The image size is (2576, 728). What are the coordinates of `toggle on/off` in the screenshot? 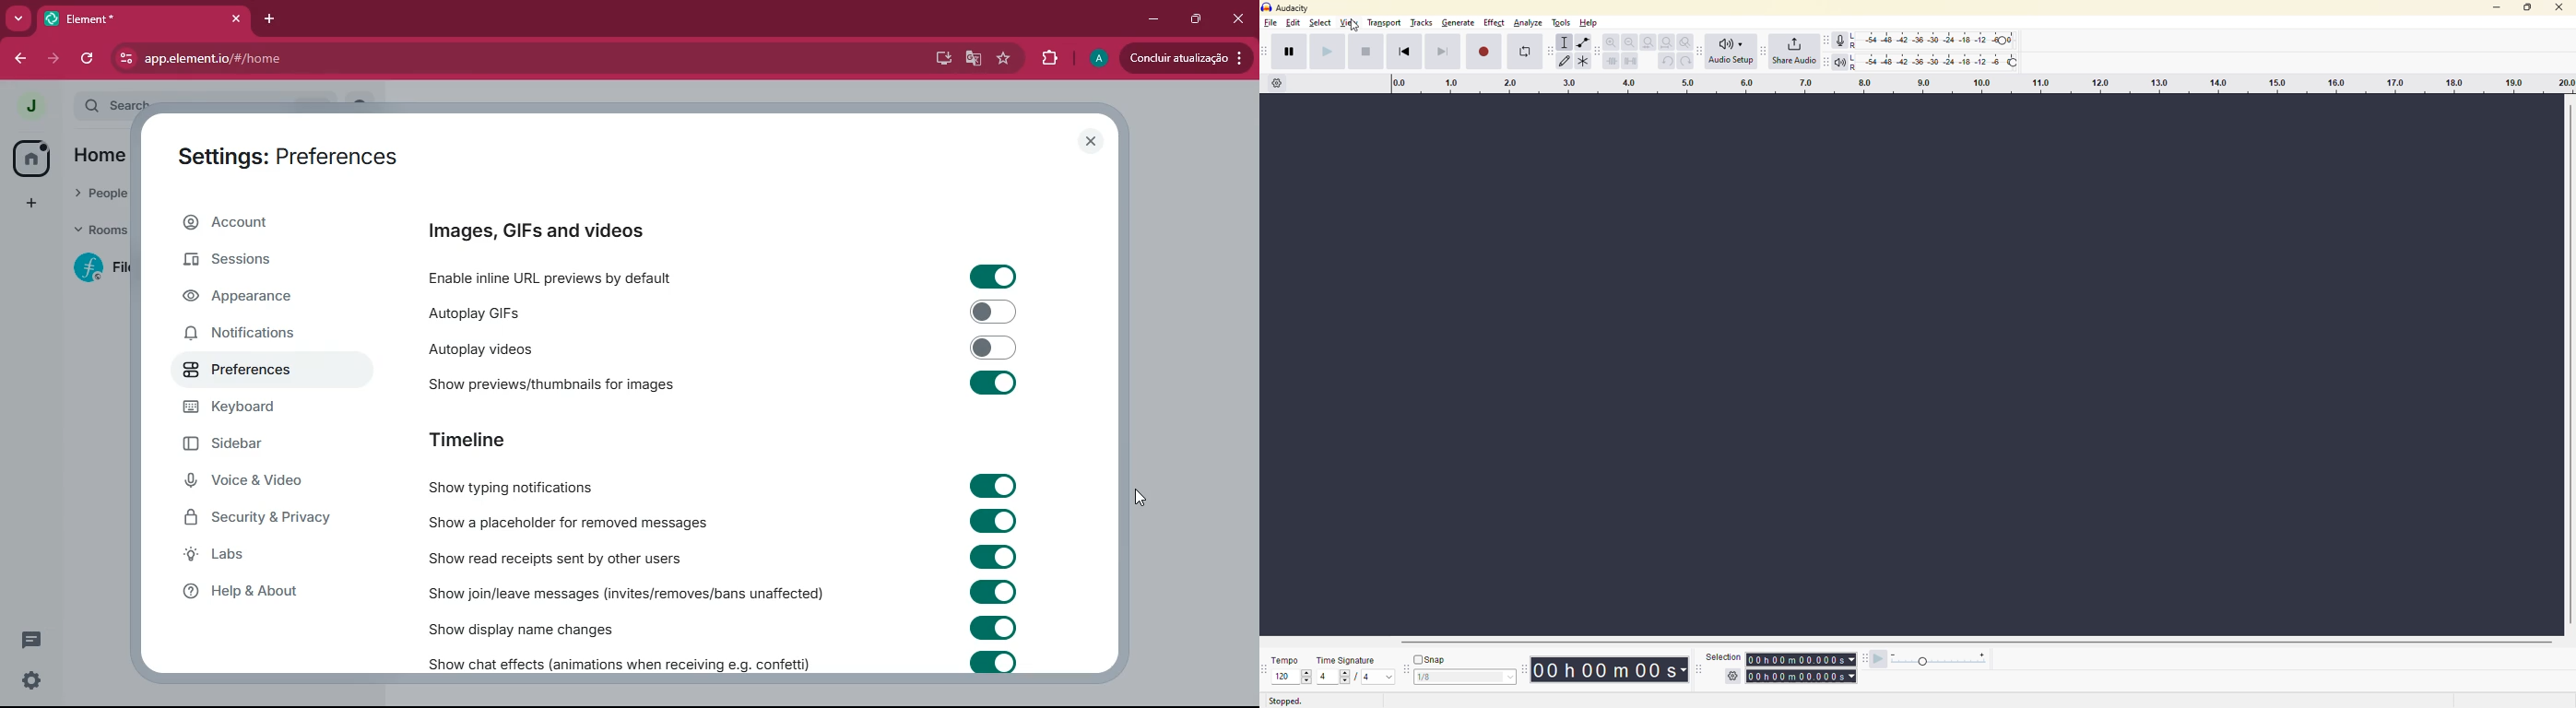 It's located at (995, 521).